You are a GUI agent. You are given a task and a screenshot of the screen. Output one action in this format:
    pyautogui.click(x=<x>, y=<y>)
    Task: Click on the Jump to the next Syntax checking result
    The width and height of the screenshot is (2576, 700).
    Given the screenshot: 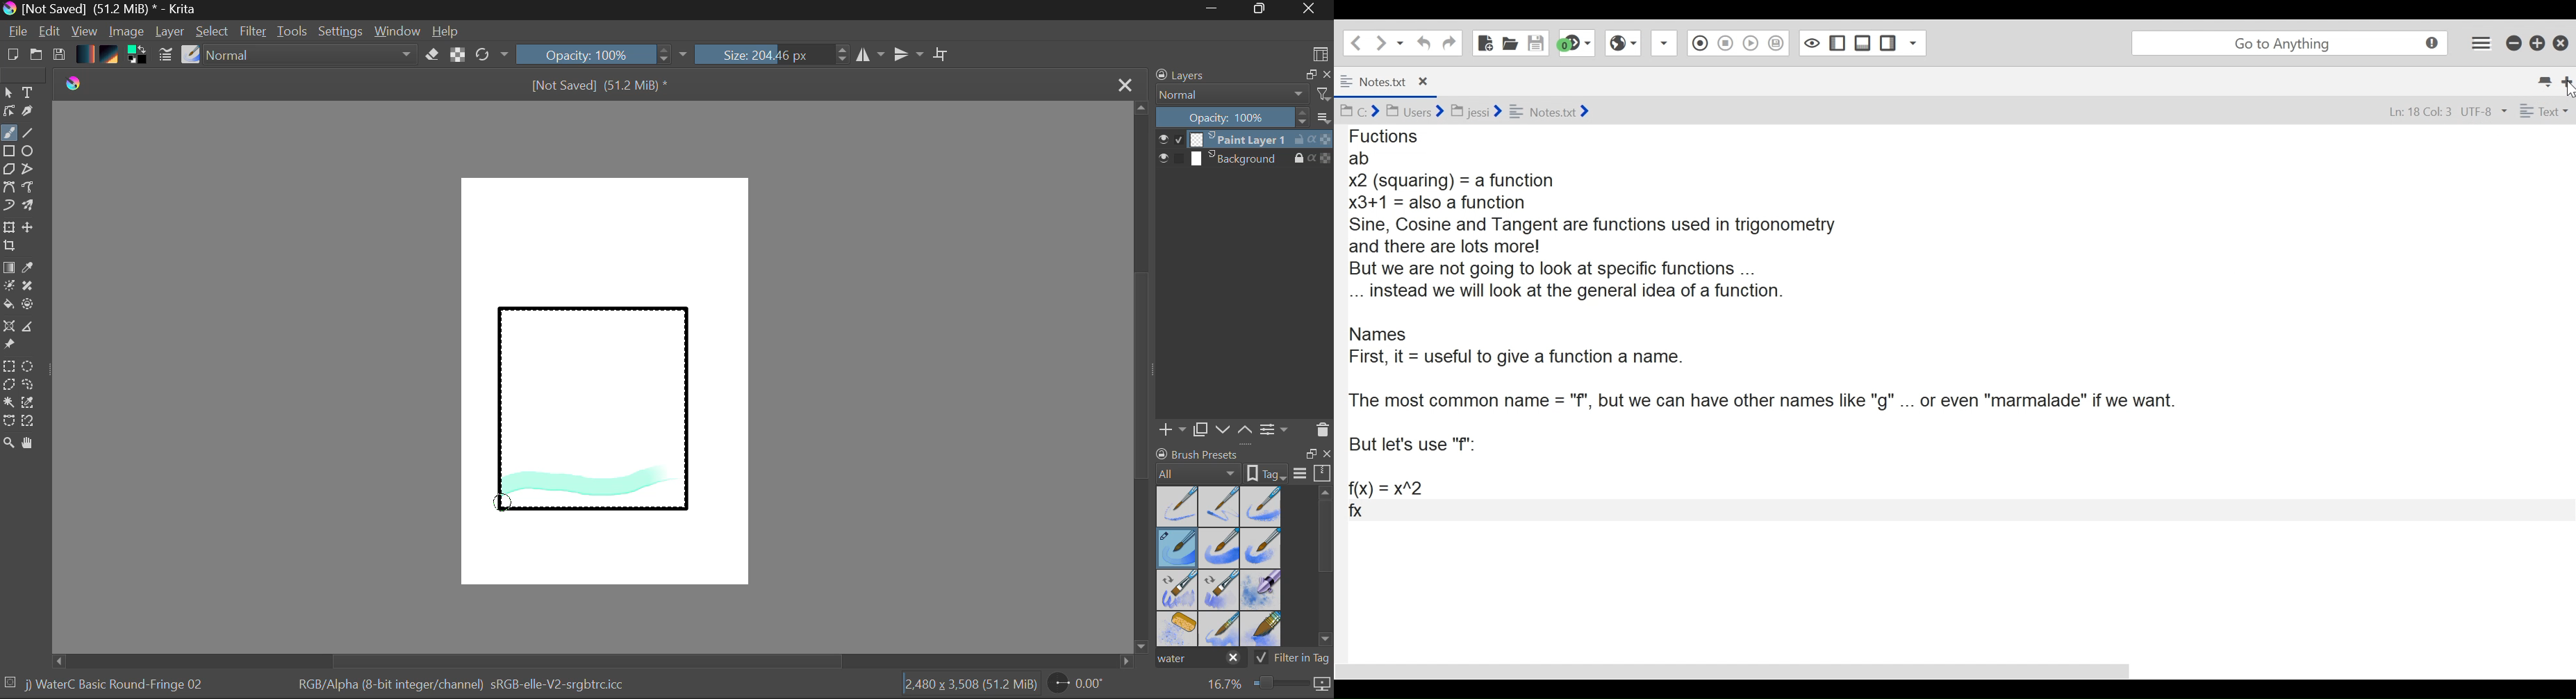 What is the action you would take?
    pyautogui.click(x=1577, y=43)
    